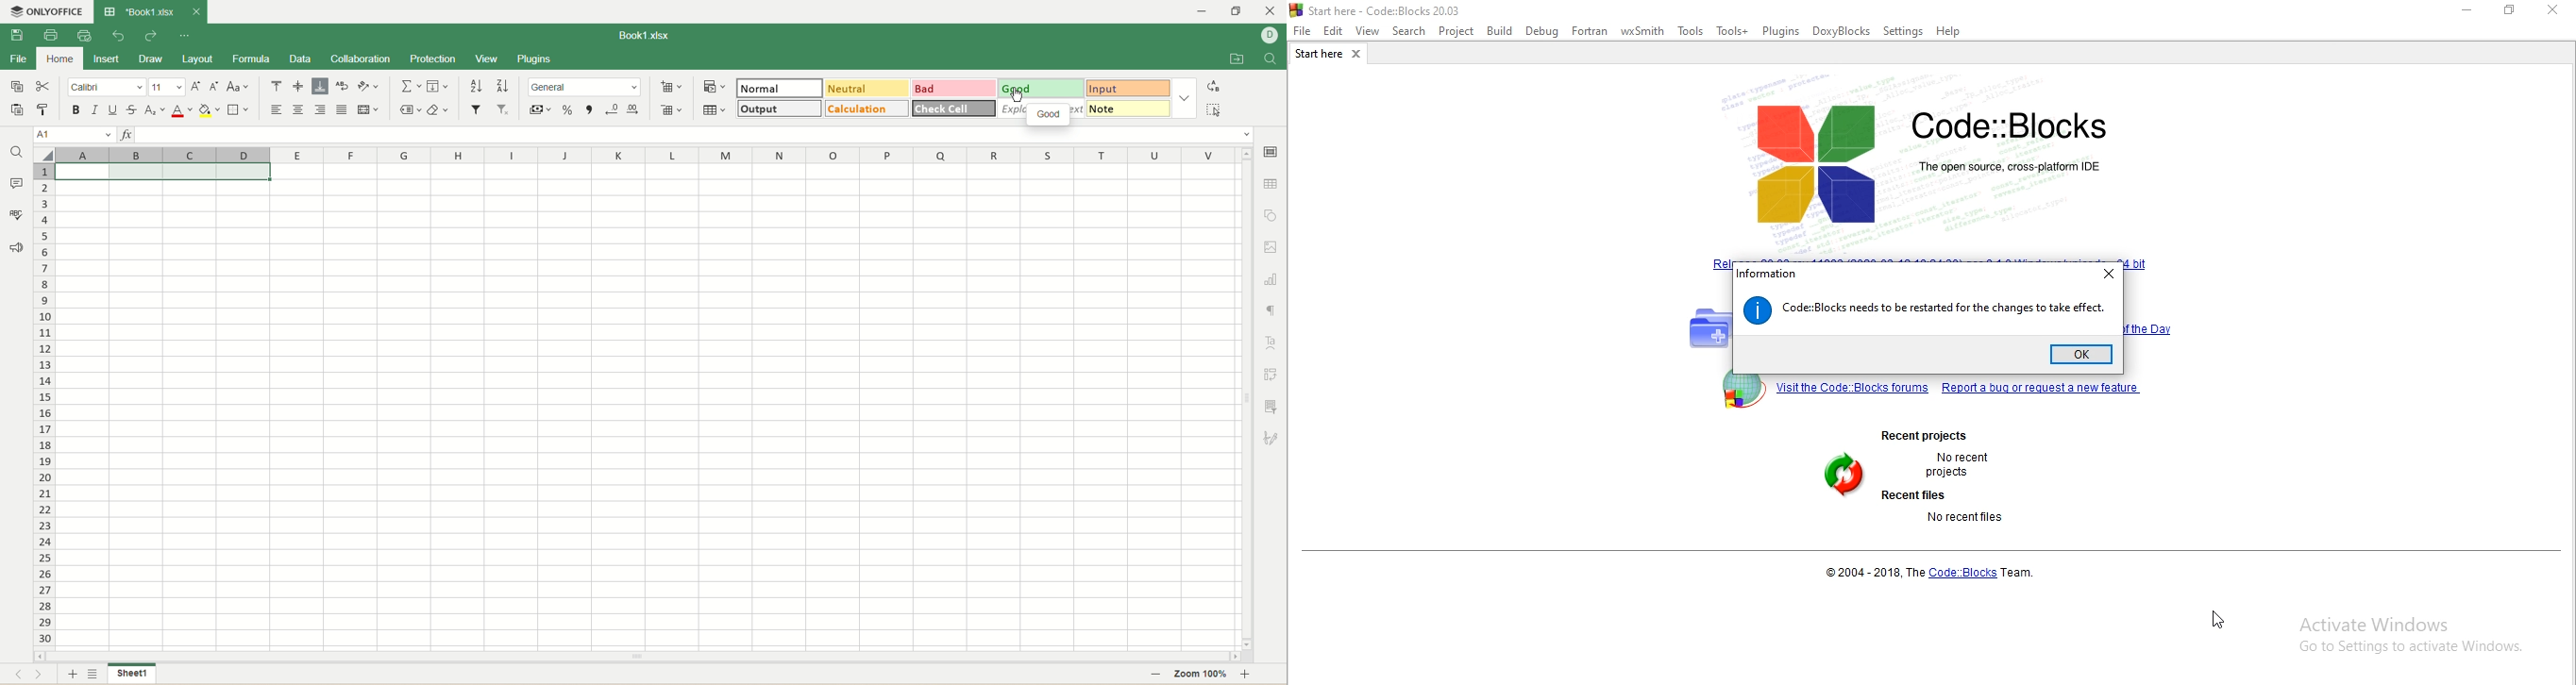 Image resolution: width=2576 pixels, height=700 pixels. What do you see at coordinates (76, 135) in the screenshot?
I see `cell position` at bounding box center [76, 135].